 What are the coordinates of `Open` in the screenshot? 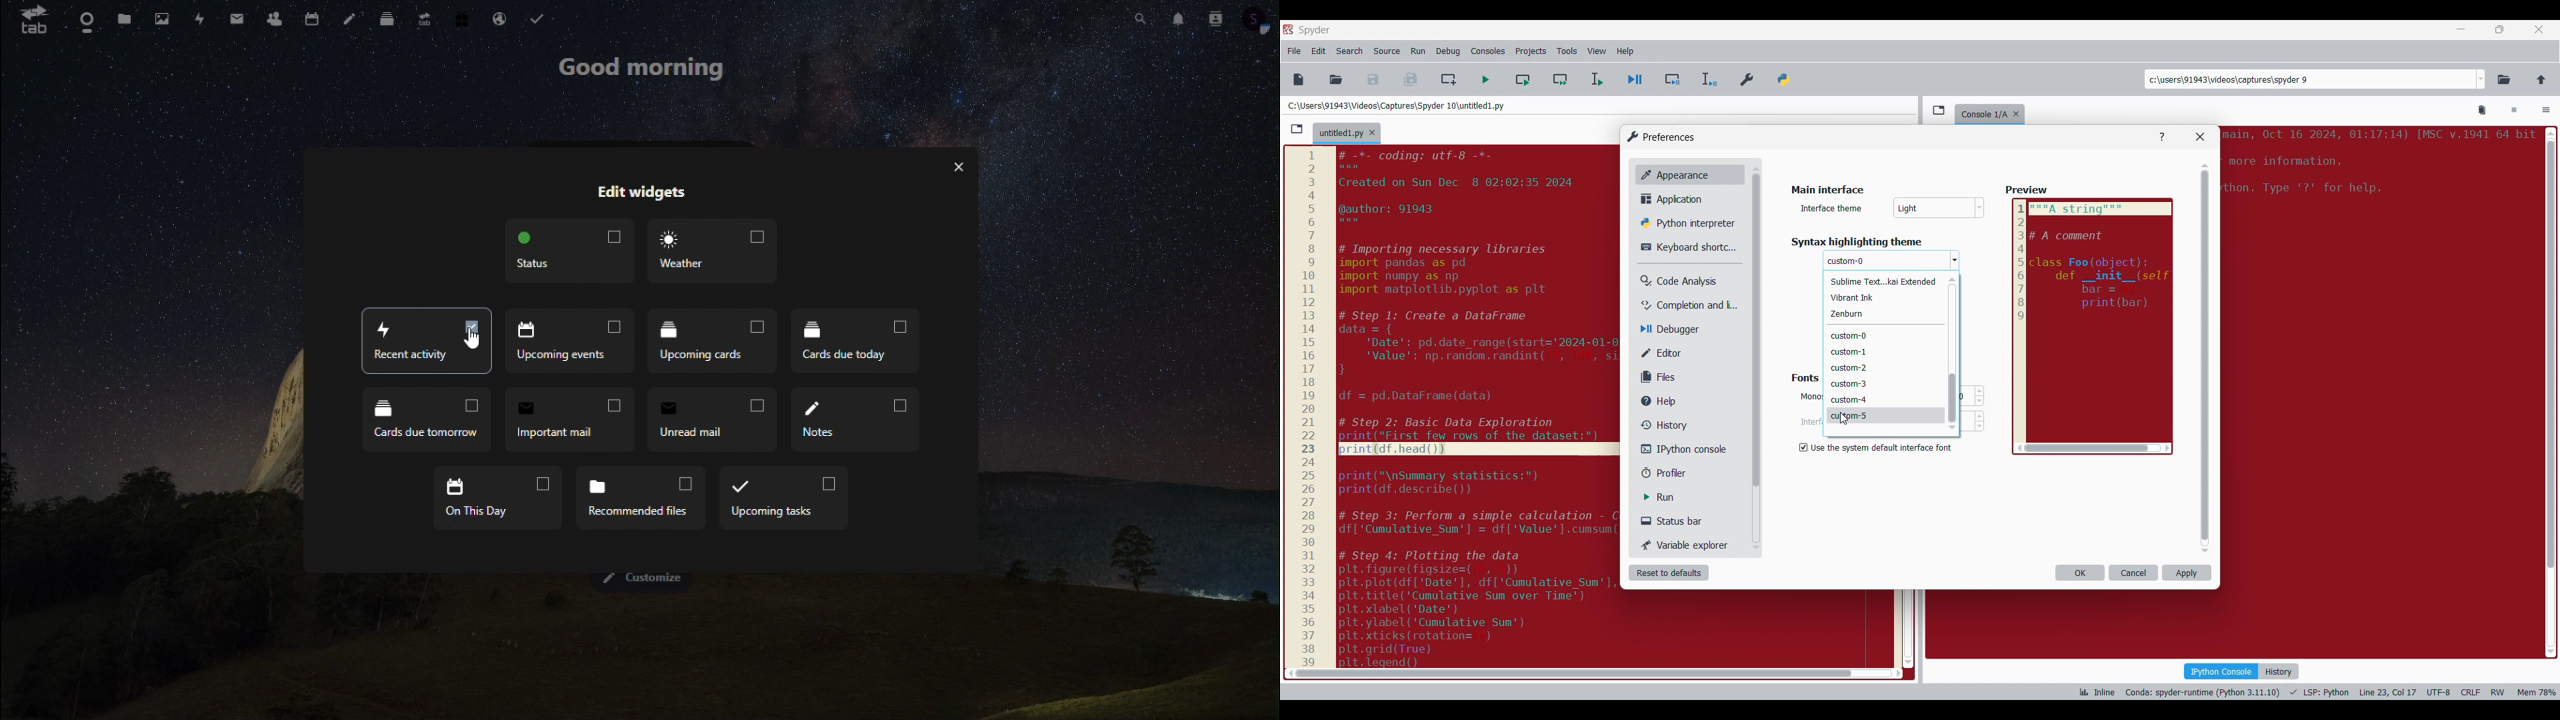 It's located at (1336, 79).